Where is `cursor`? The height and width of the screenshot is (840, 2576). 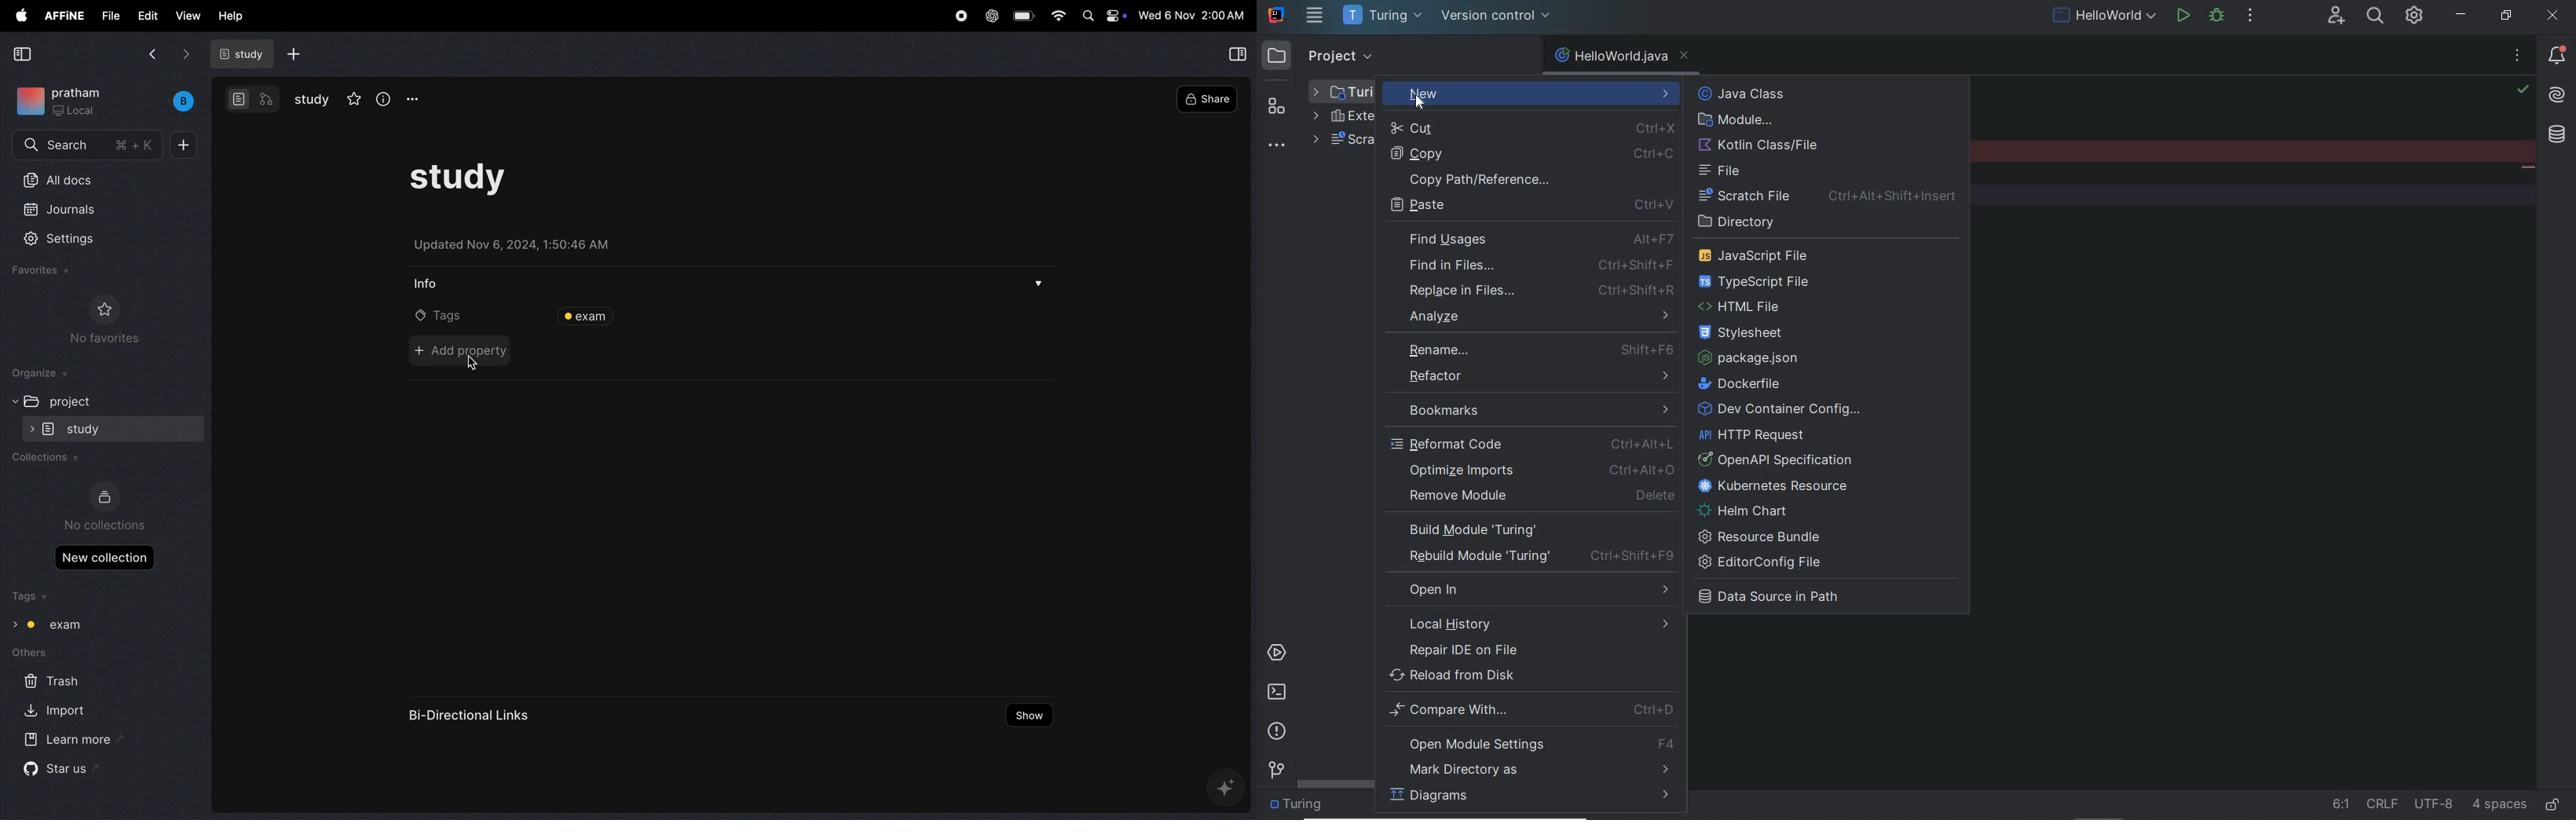 cursor is located at coordinates (1421, 102).